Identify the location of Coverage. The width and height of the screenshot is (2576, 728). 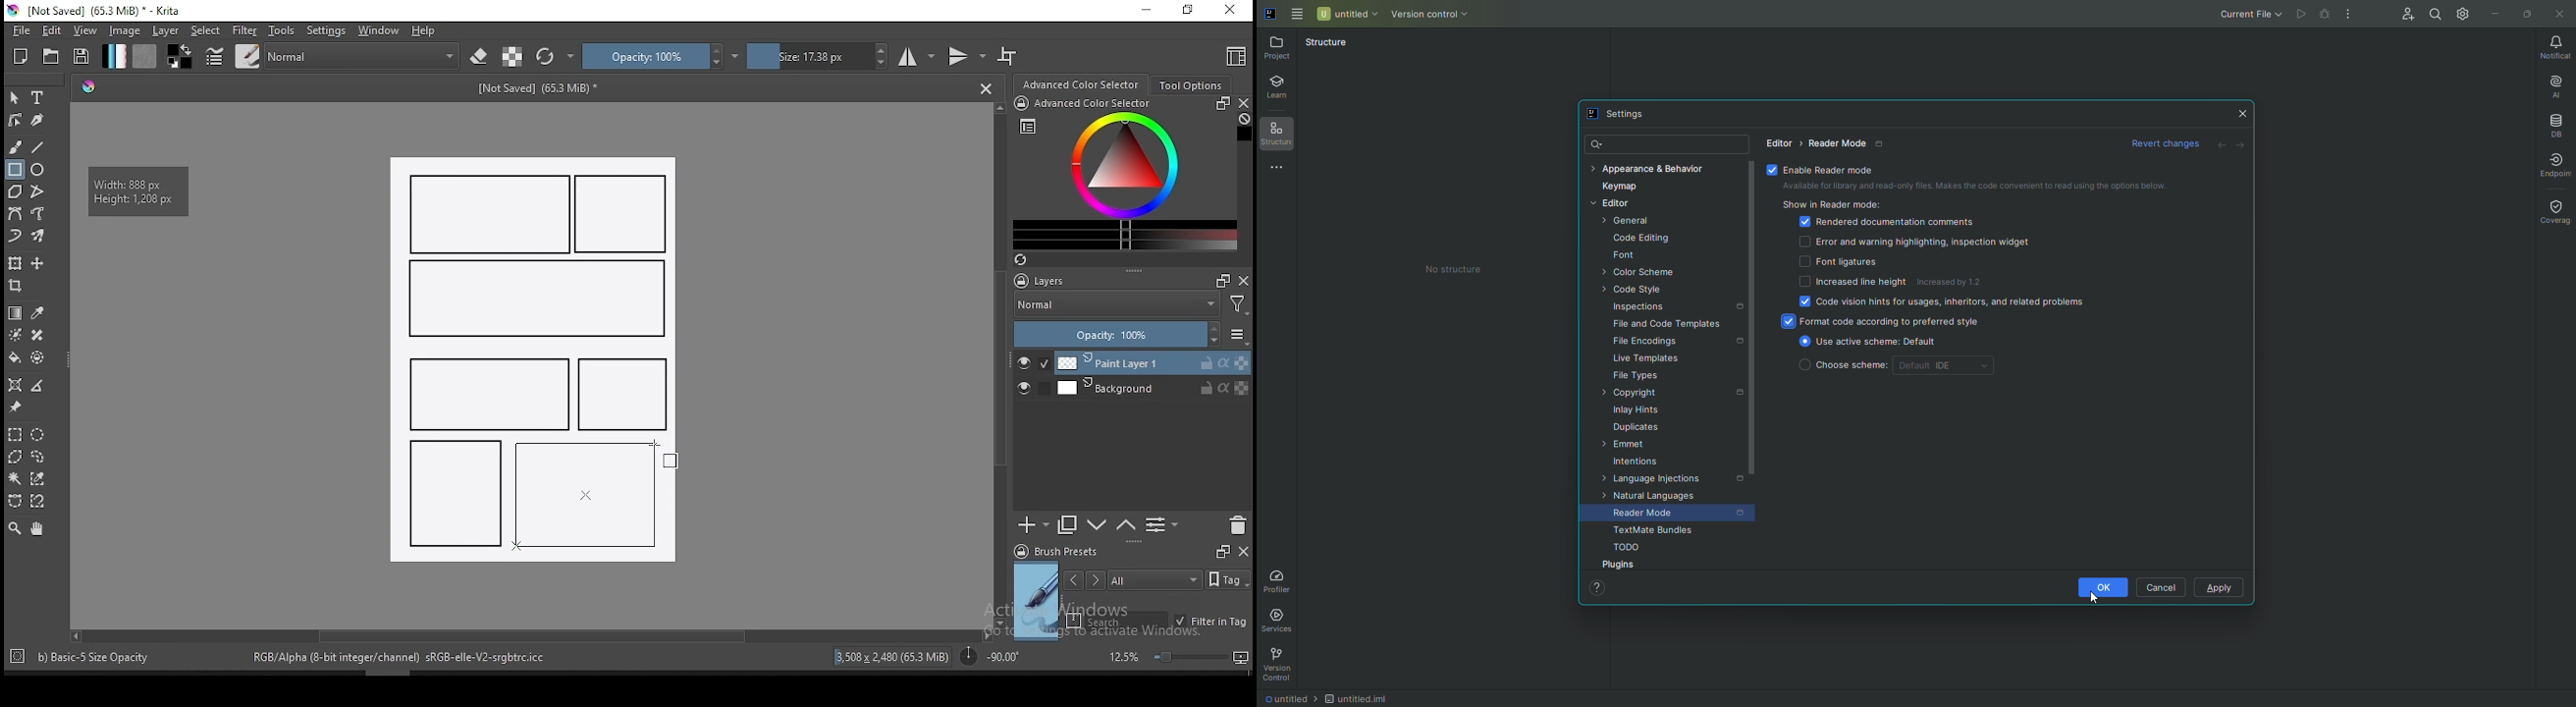
(2554, 213).